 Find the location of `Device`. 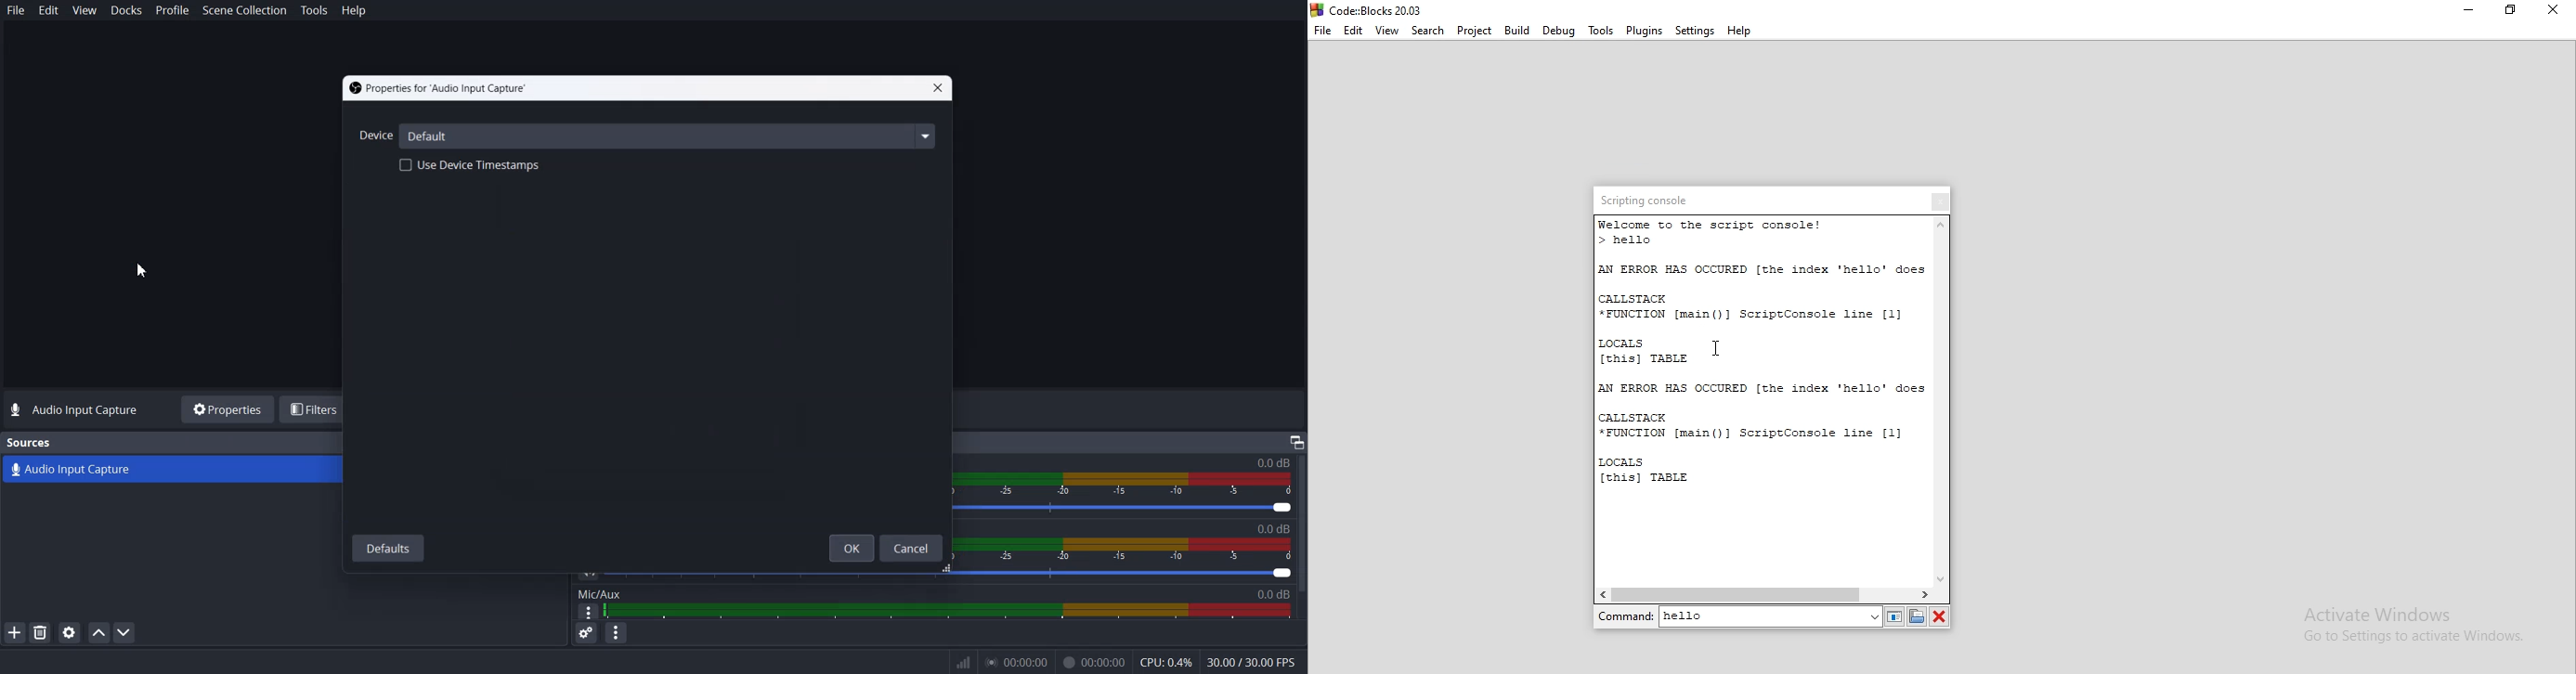

Device is located at coordinates (373, 135).